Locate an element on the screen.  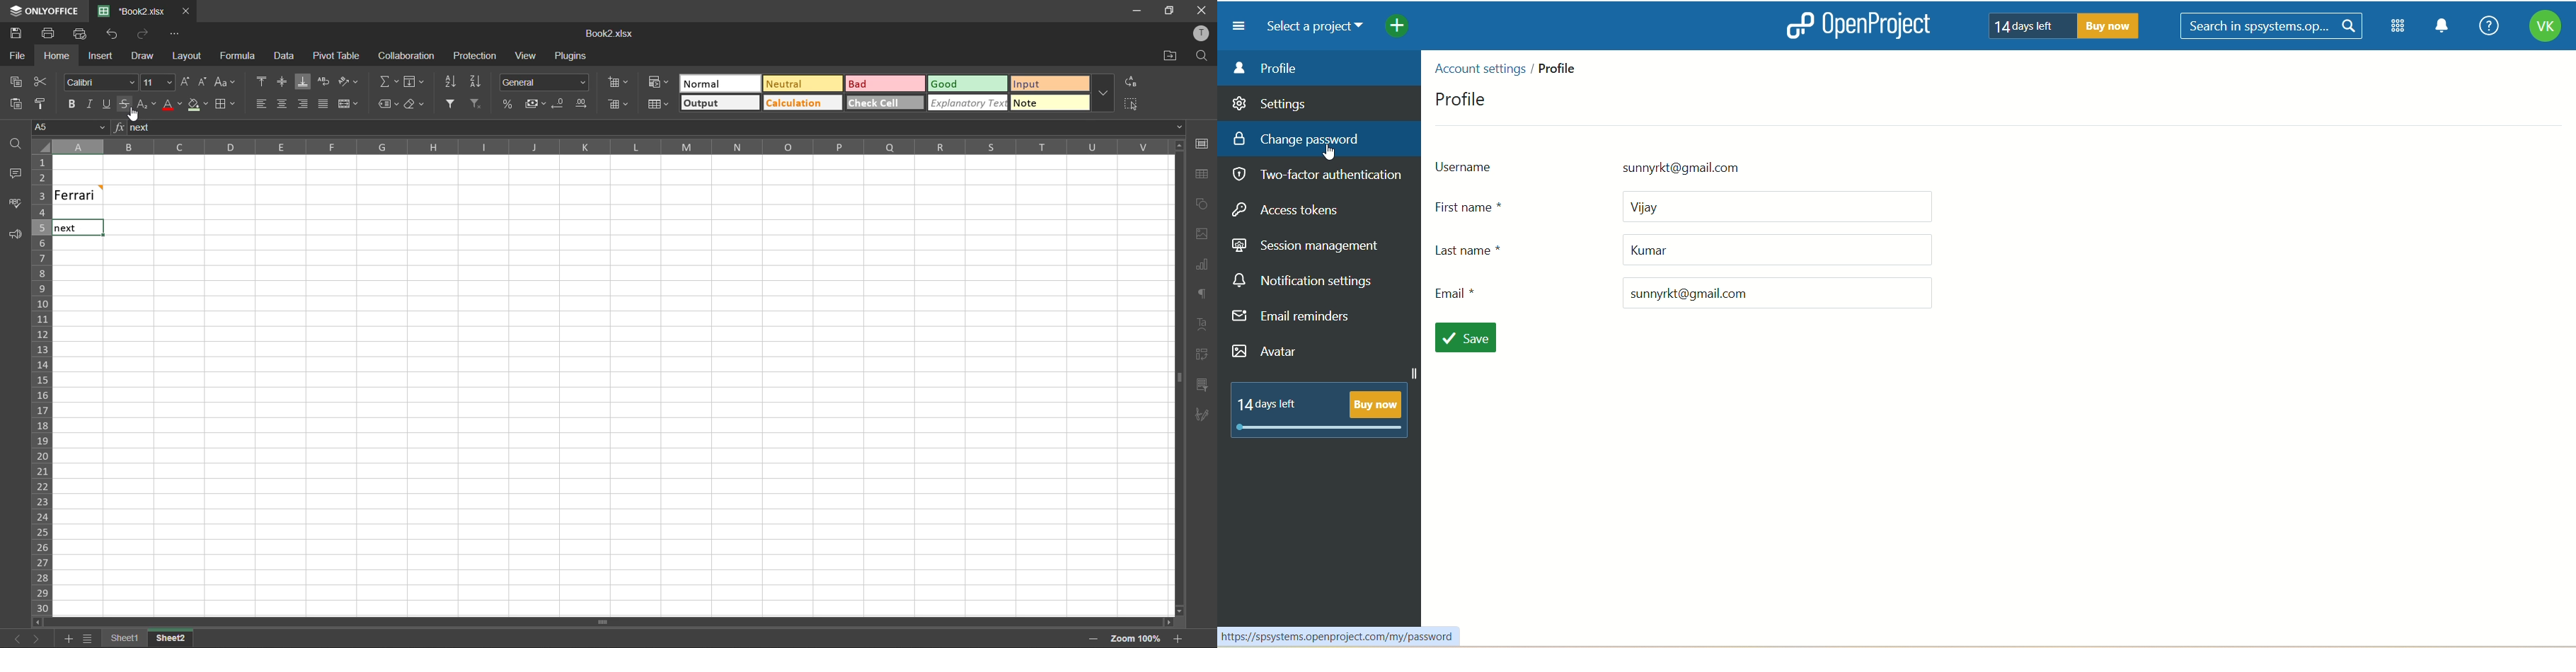
check cell is located at coordinates (887, 103).